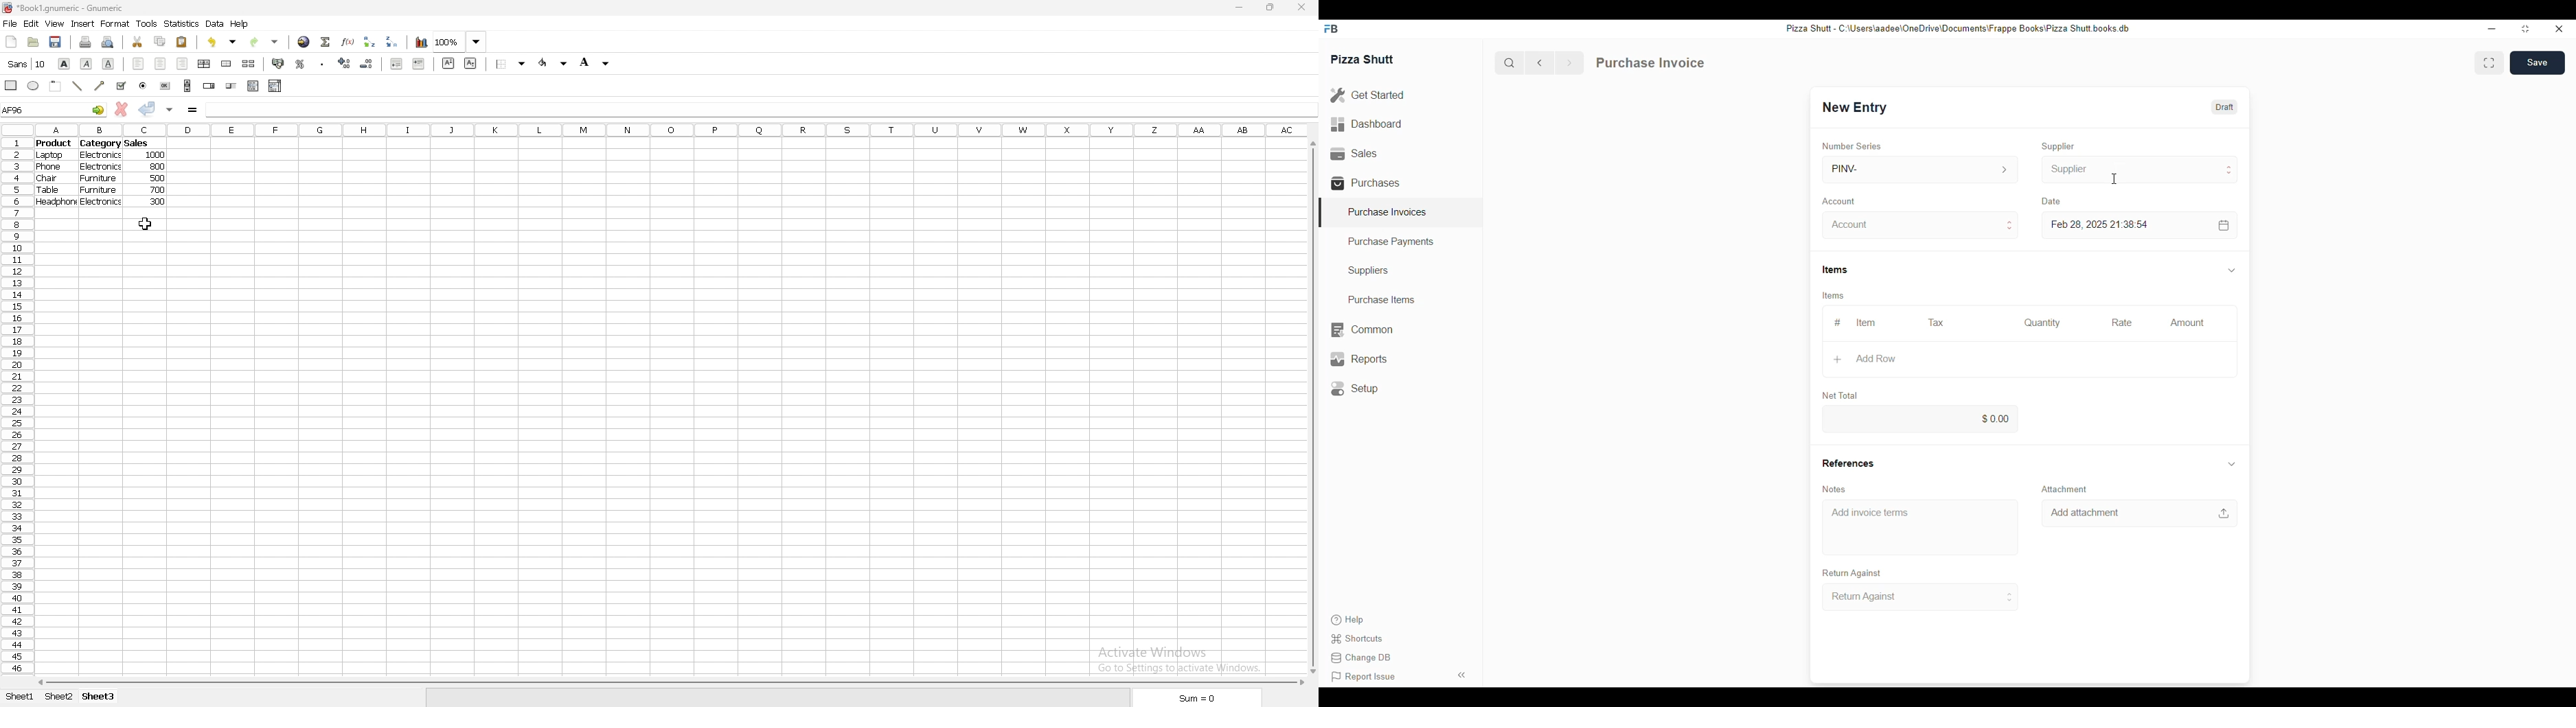 This screenshot has width=2576, height=728. I want to click on cut, so click(139, 42).